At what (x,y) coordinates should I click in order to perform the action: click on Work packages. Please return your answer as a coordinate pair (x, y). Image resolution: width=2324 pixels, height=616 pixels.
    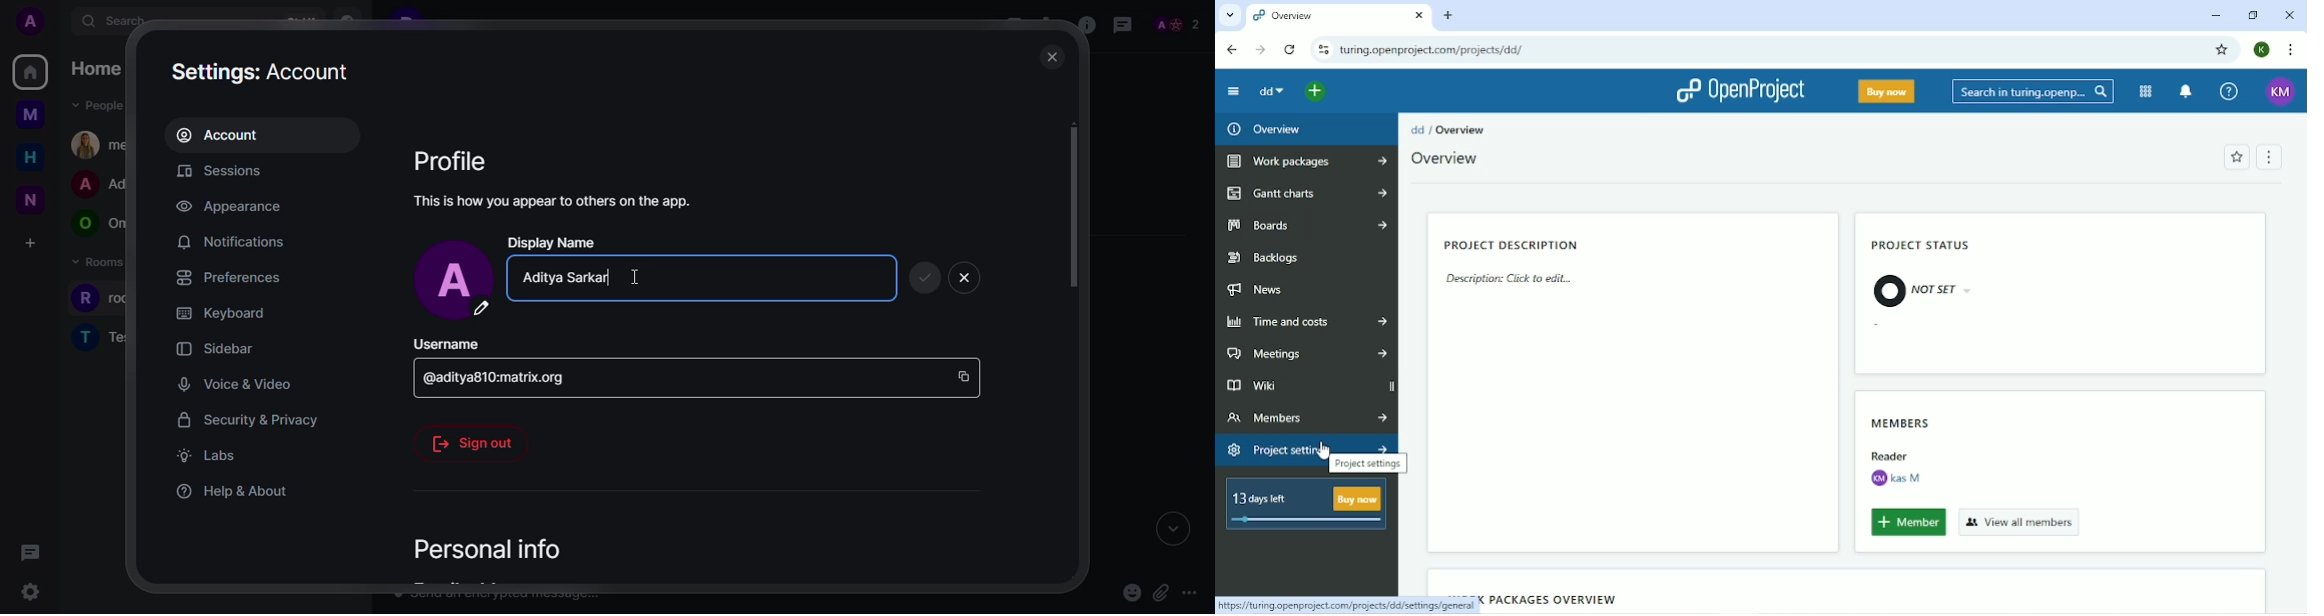
    Looking at the image, I should click on (1306, 162).